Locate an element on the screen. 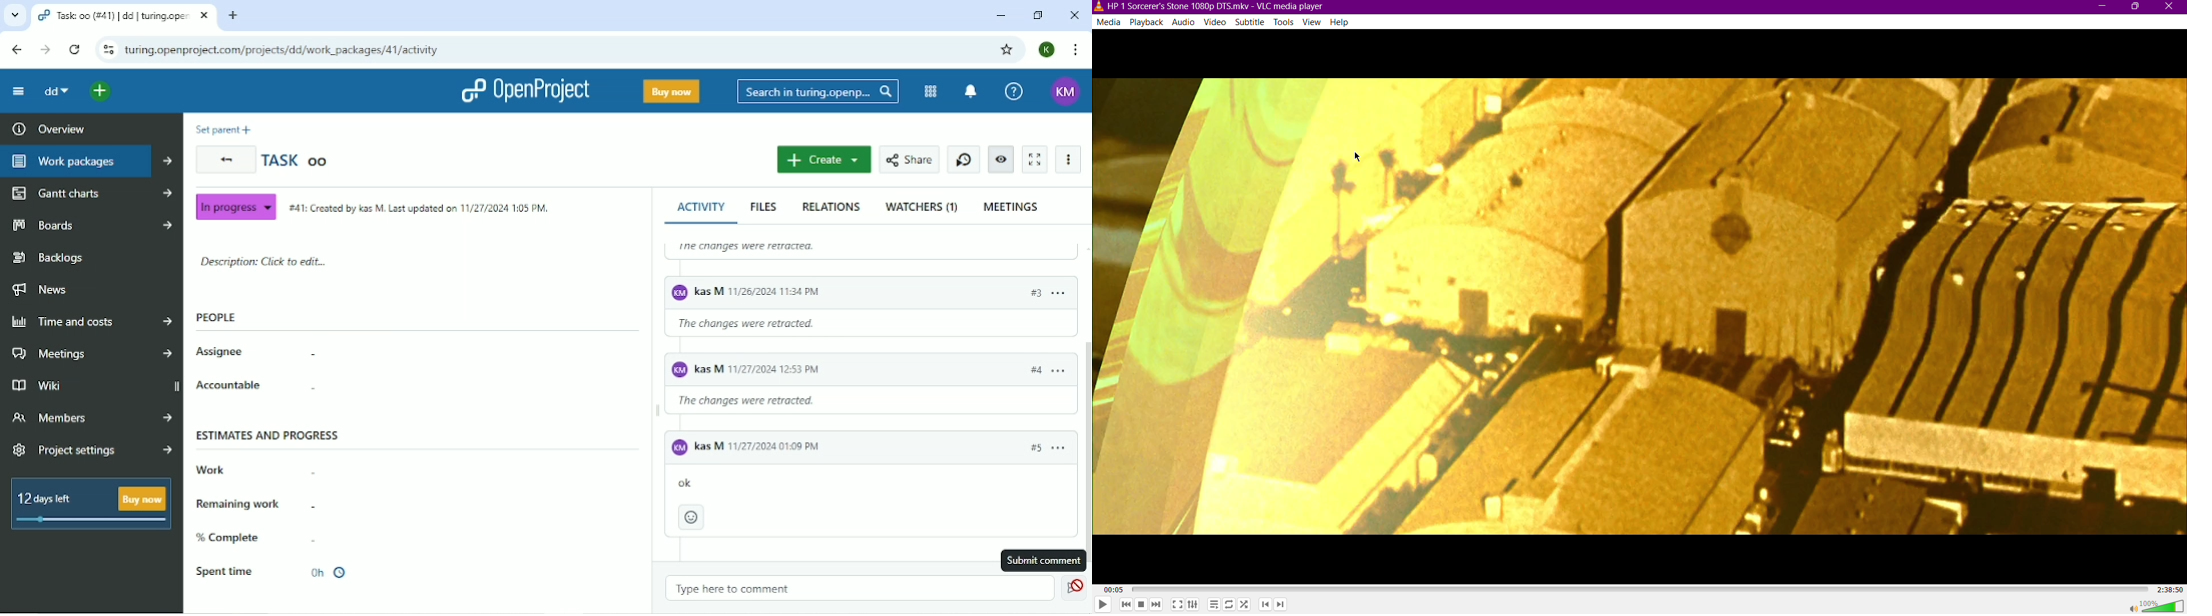 The height and width of the screenshot is (616, 2212). Vertical scrollbar is located at coordinates (1085, 419).